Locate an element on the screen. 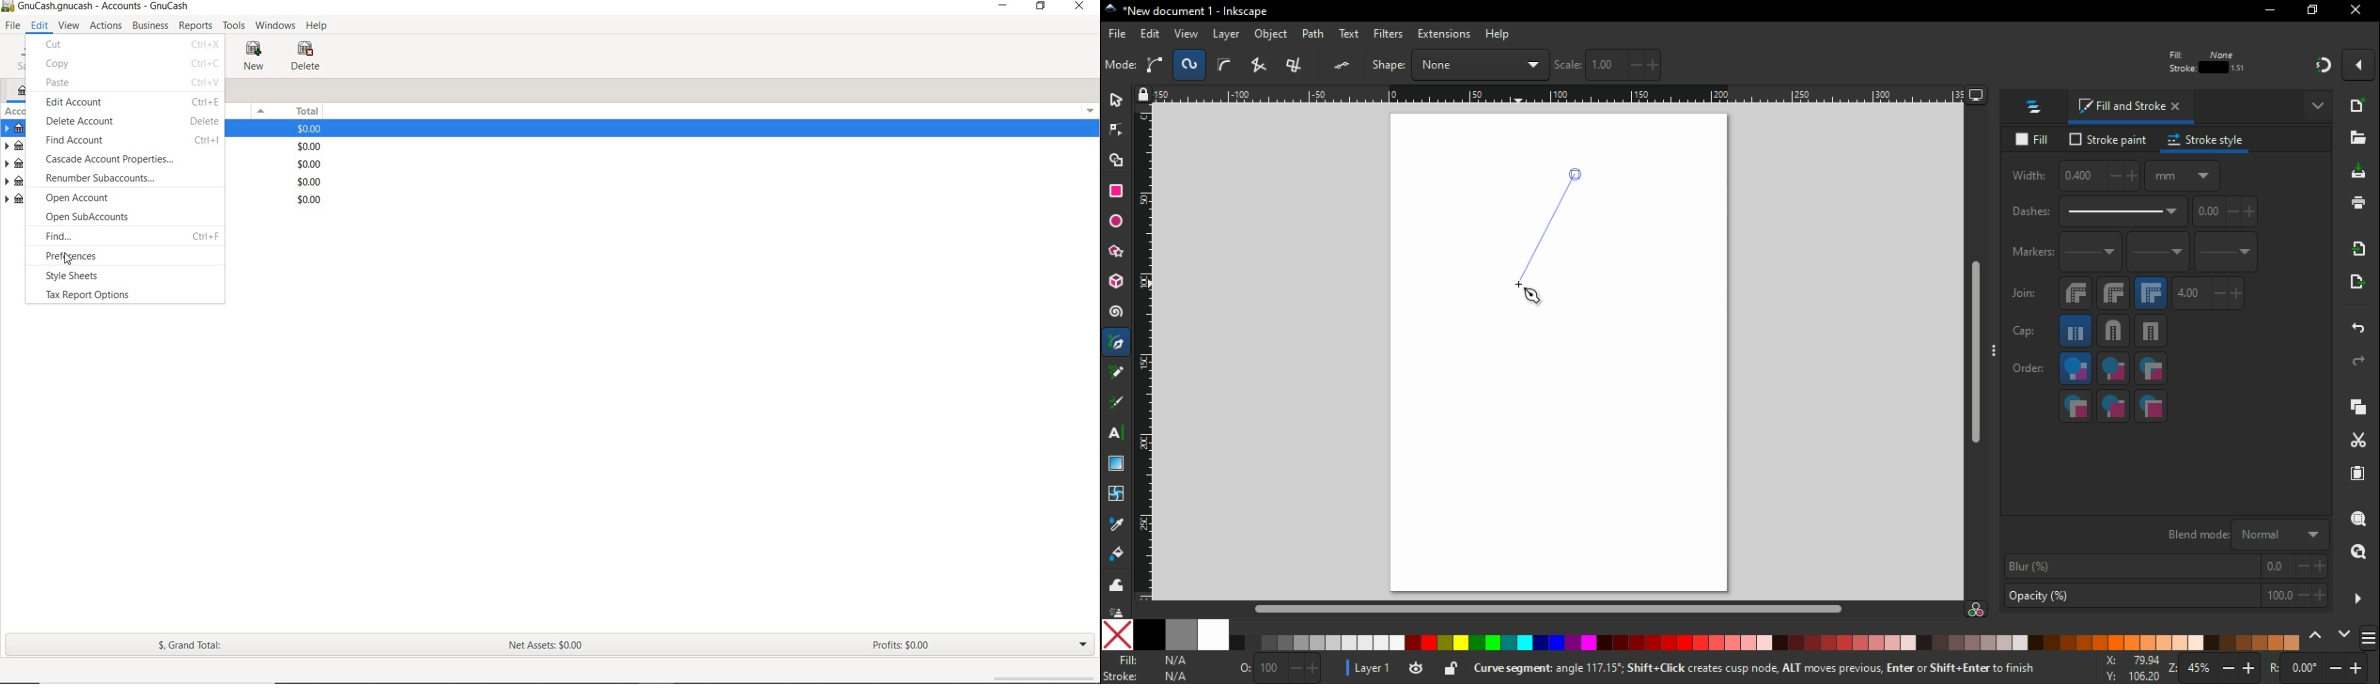 This screenshot has width=2380, height=700. spray tool is located at coordinates (1114, 611).